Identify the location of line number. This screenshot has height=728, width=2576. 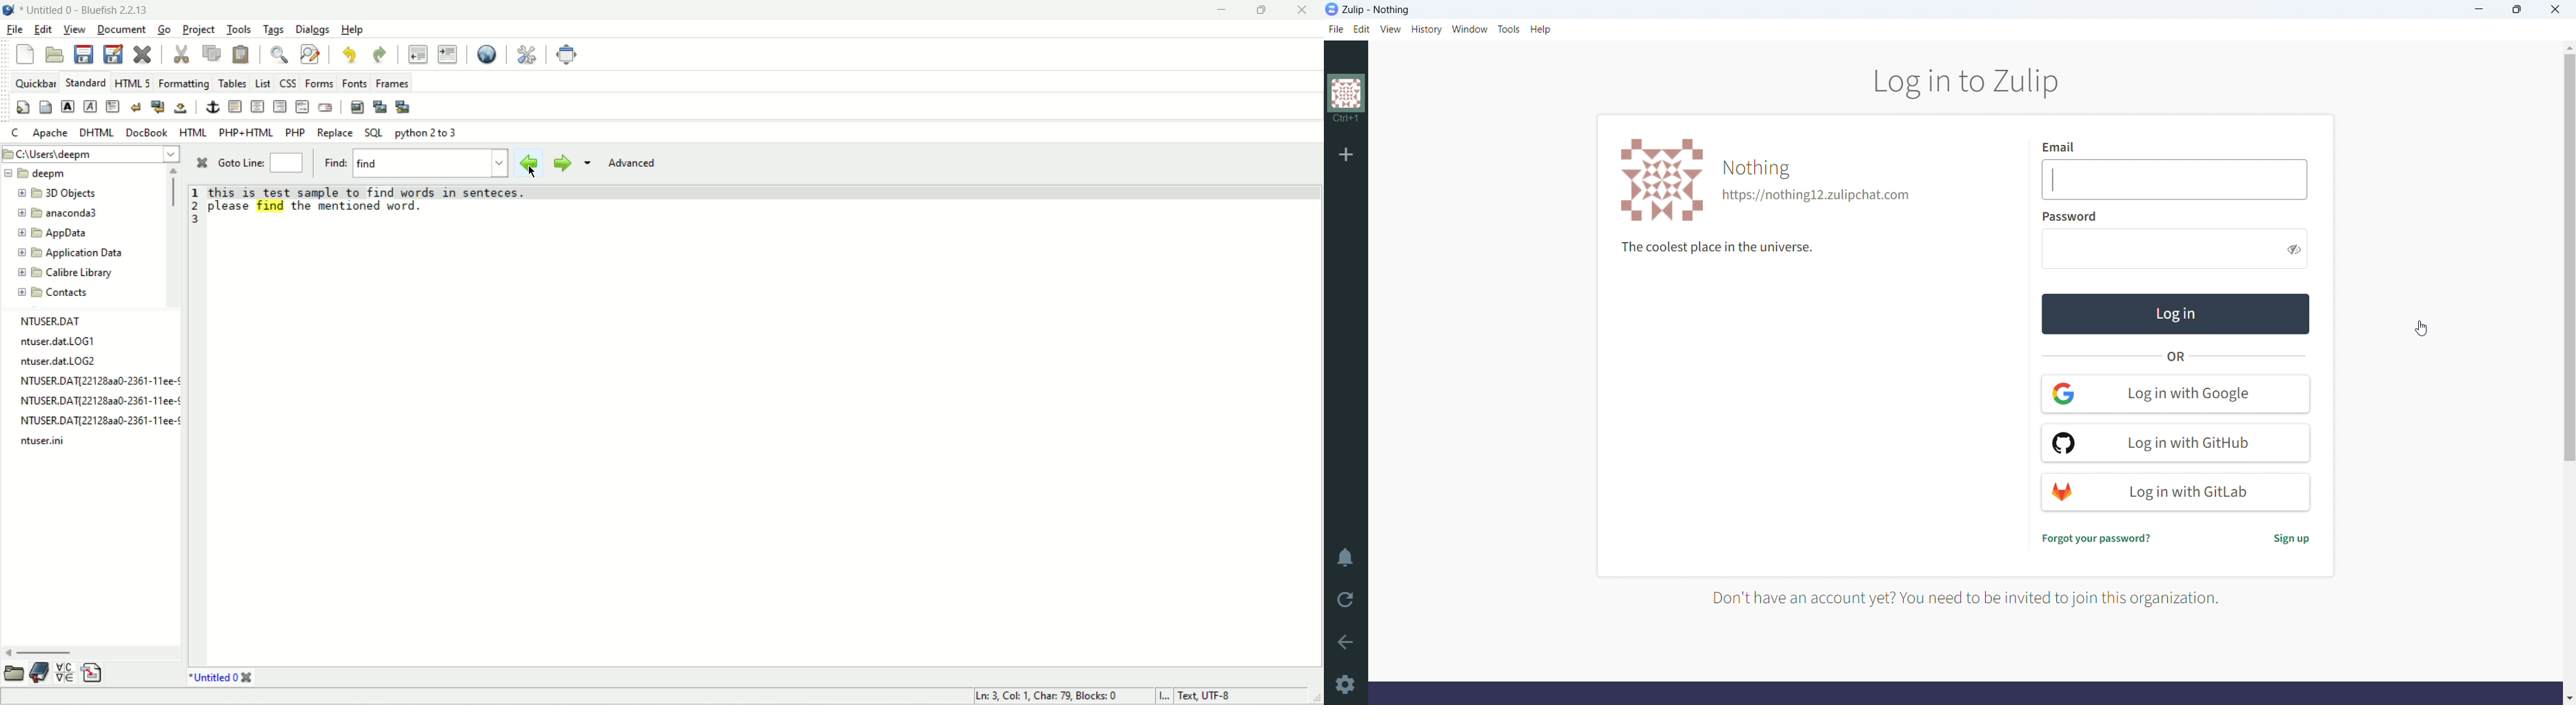
(196, 206).